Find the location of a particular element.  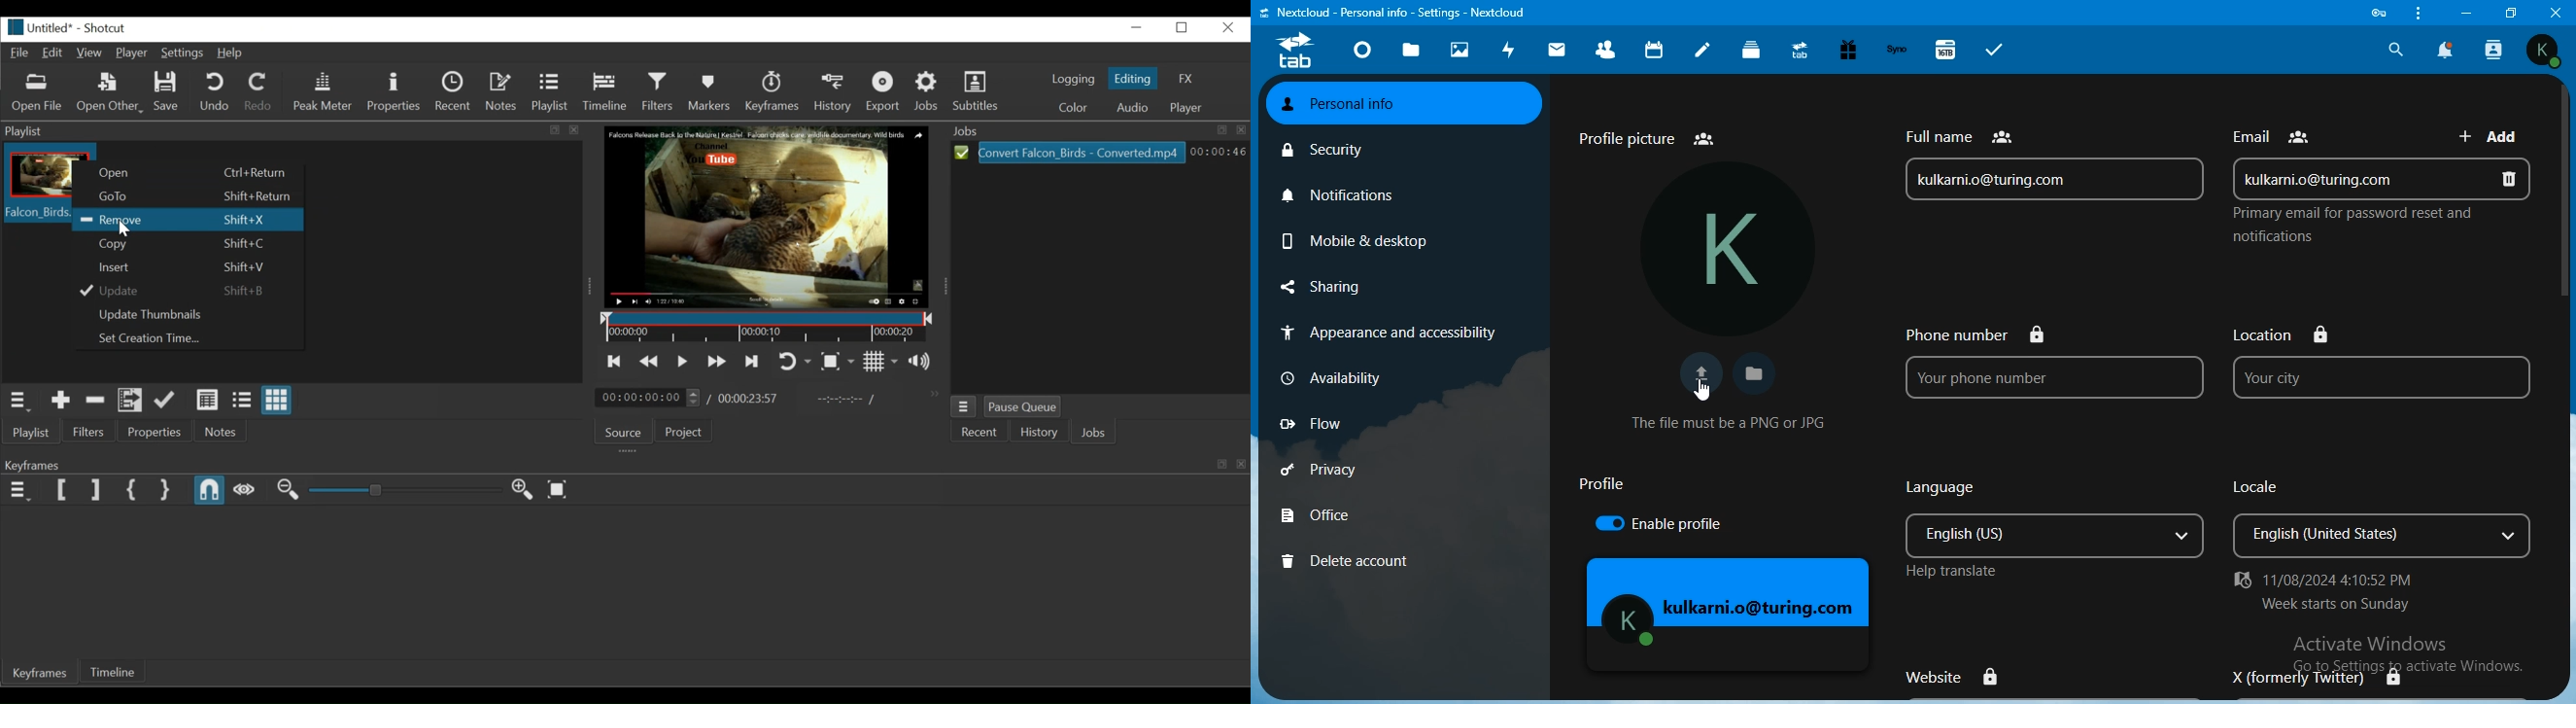

text is located at coordinates (1601, 487).